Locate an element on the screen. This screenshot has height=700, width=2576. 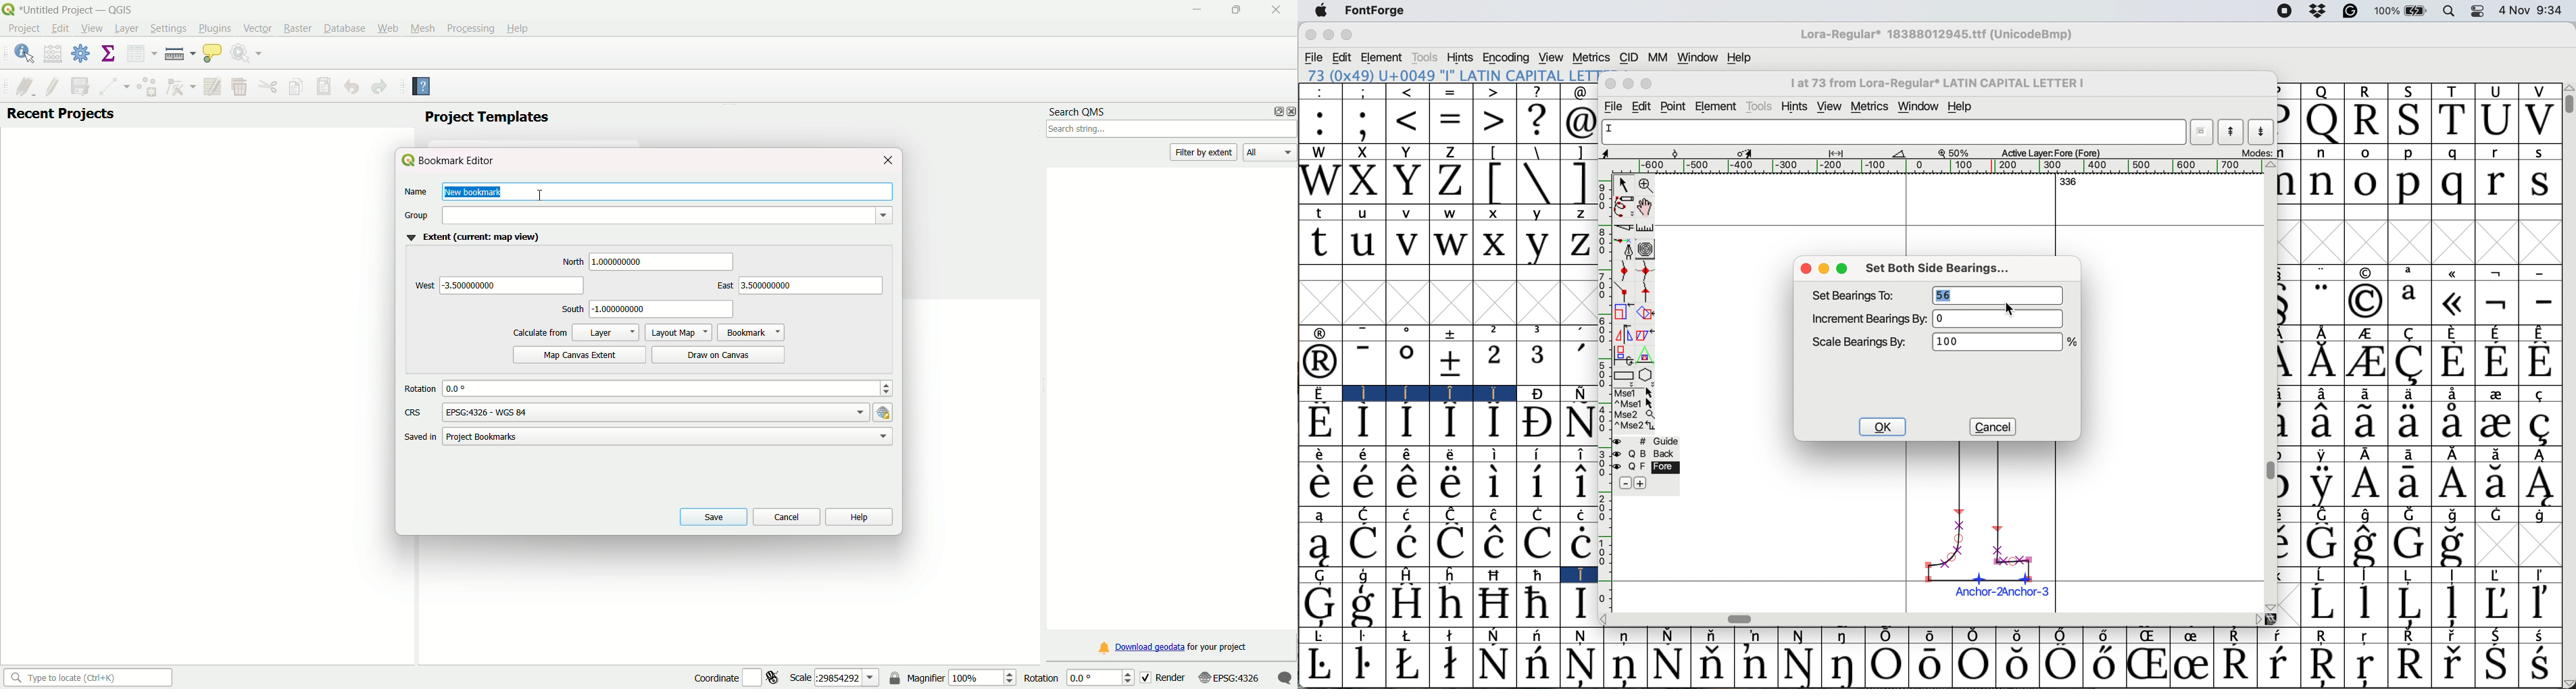
element is located at coordinates (1717, 105).